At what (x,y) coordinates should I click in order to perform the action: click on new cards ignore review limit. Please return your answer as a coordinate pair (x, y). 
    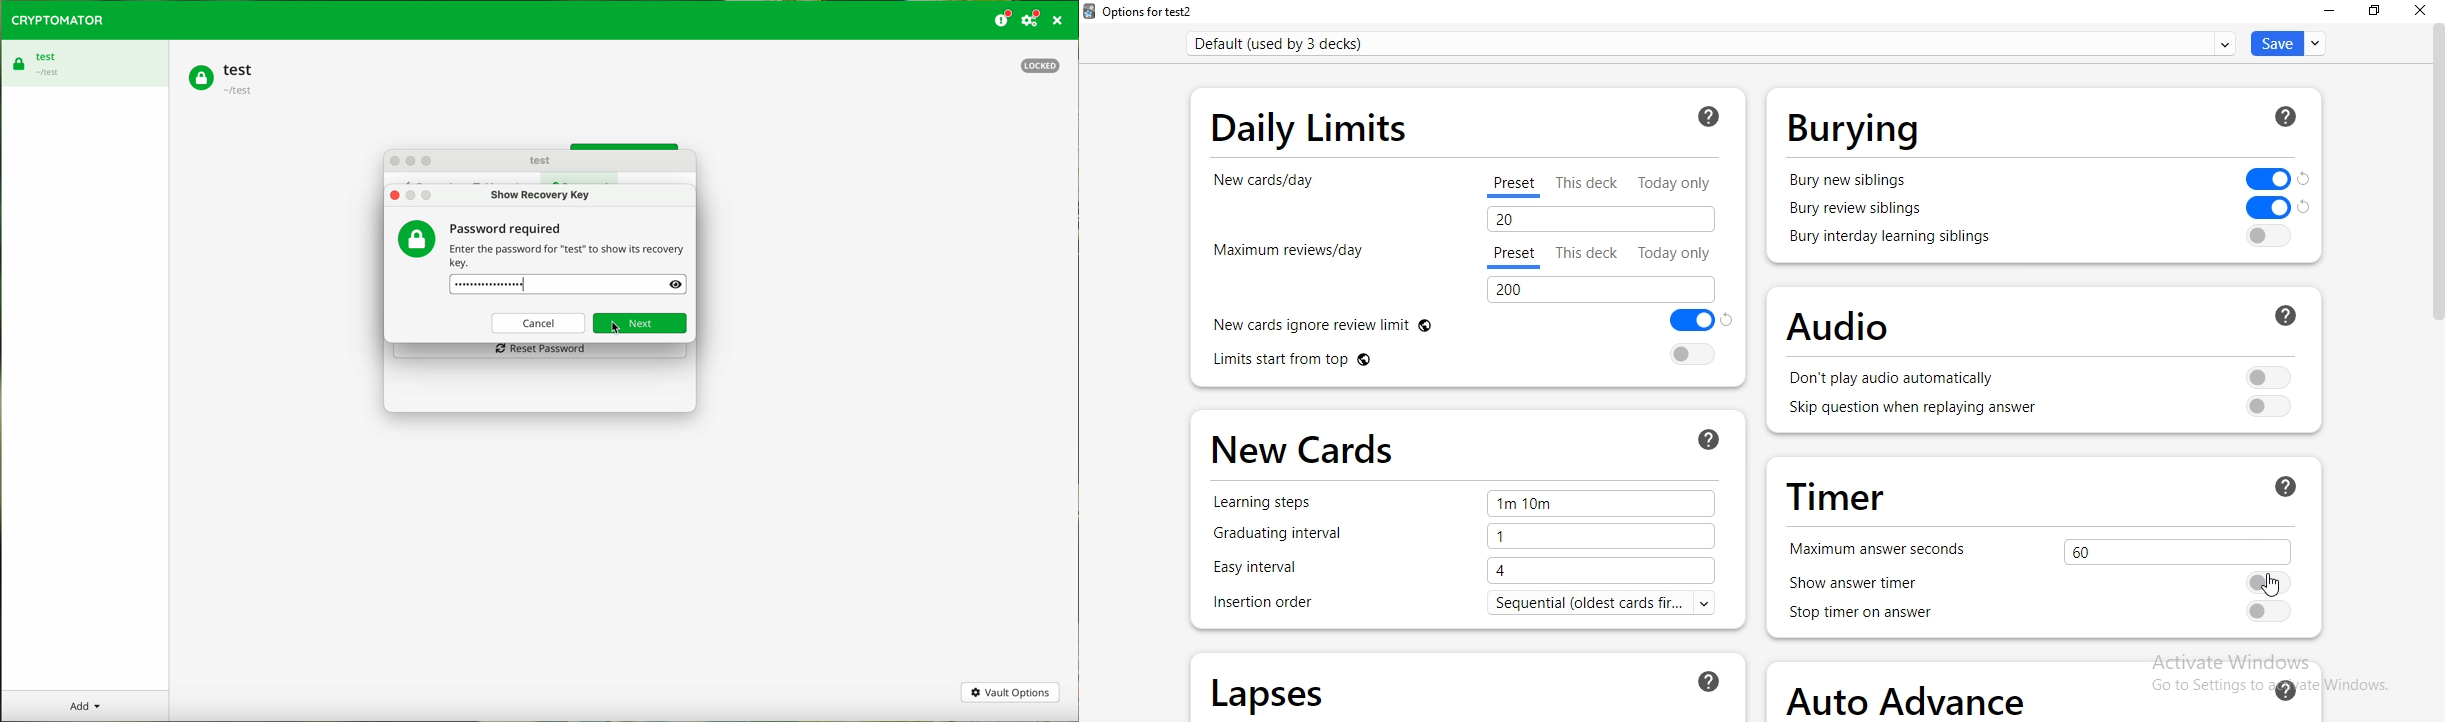
    Looking at the image, I should click on (1465, 321).